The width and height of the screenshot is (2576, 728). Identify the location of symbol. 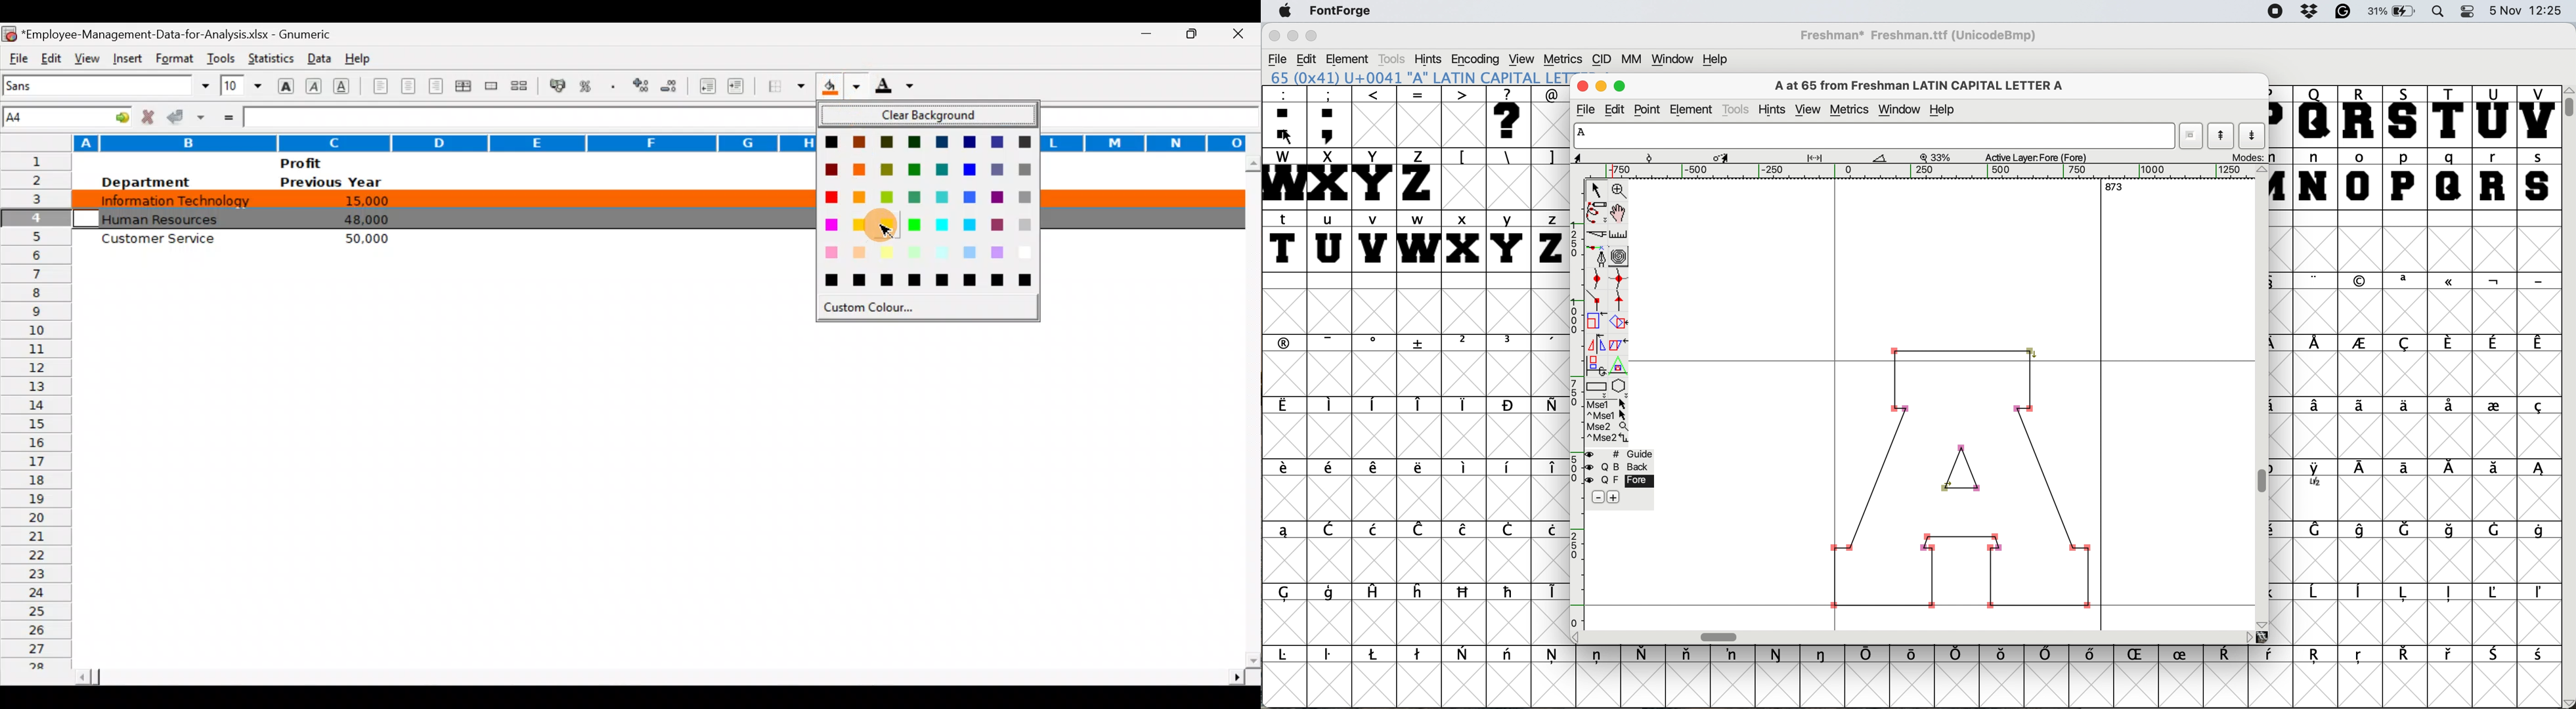
(2540, 530).